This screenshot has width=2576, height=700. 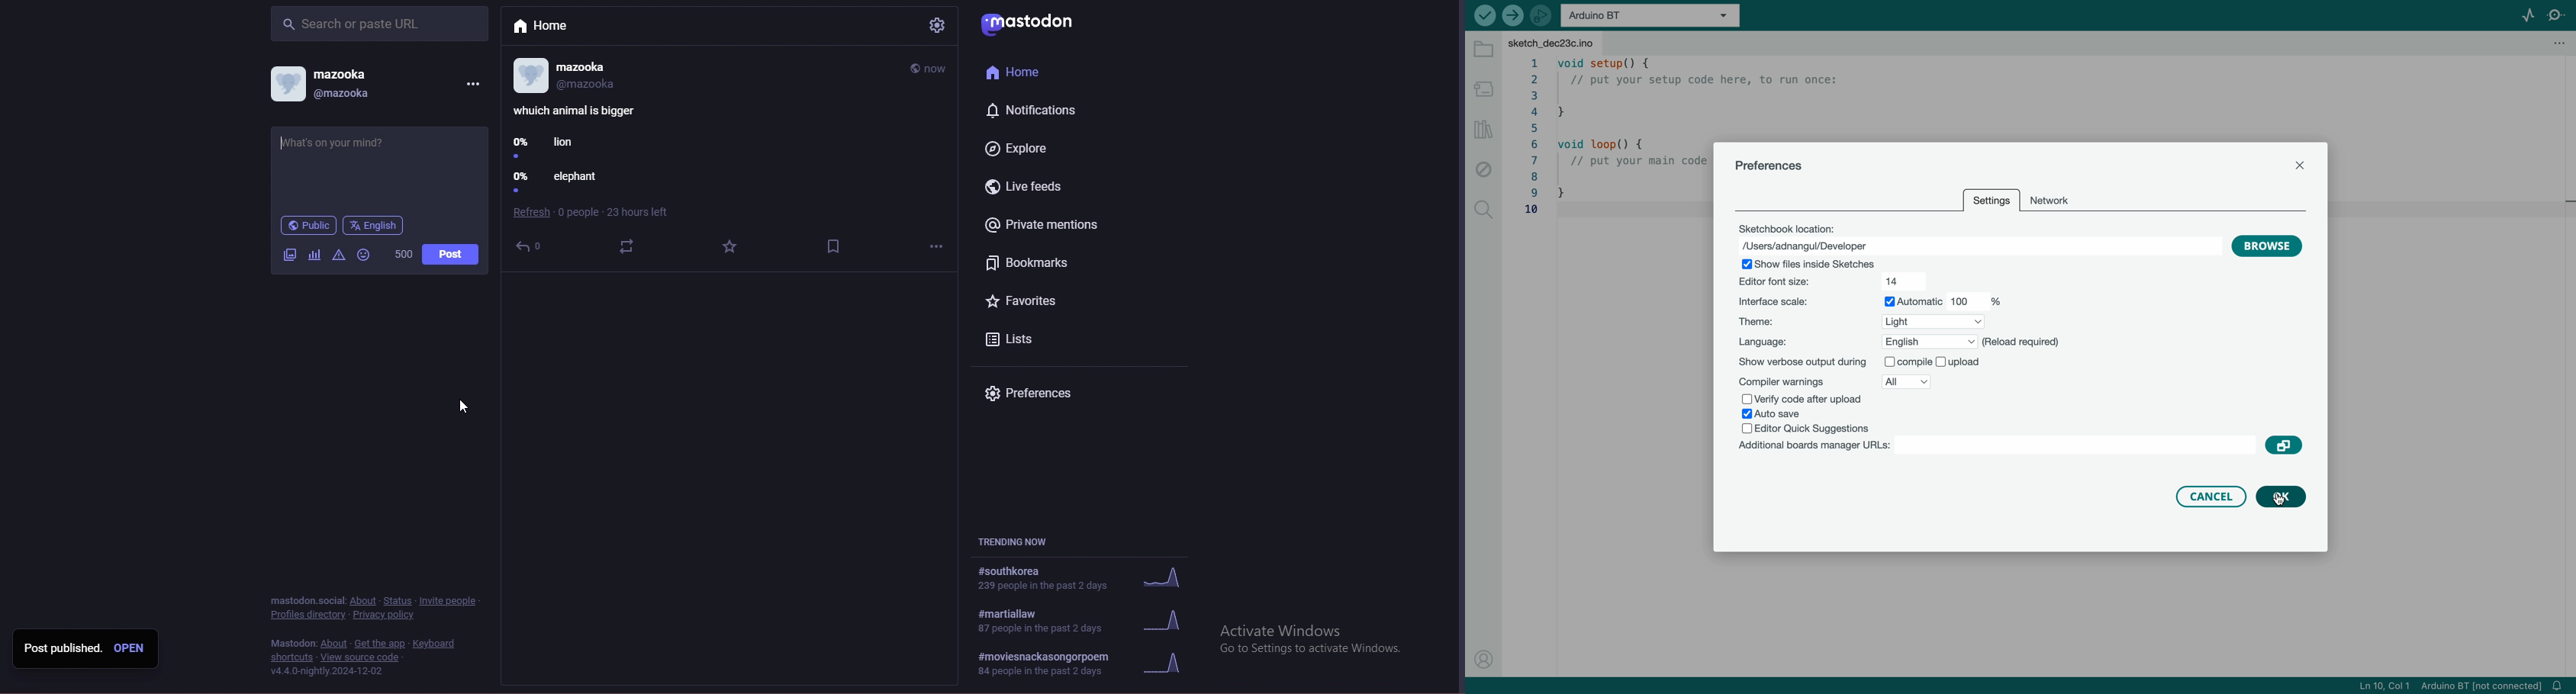 What do you see at coordinates (293, 644) in the screenshot?
I see `mastodon` at bounding box center [293, 644].